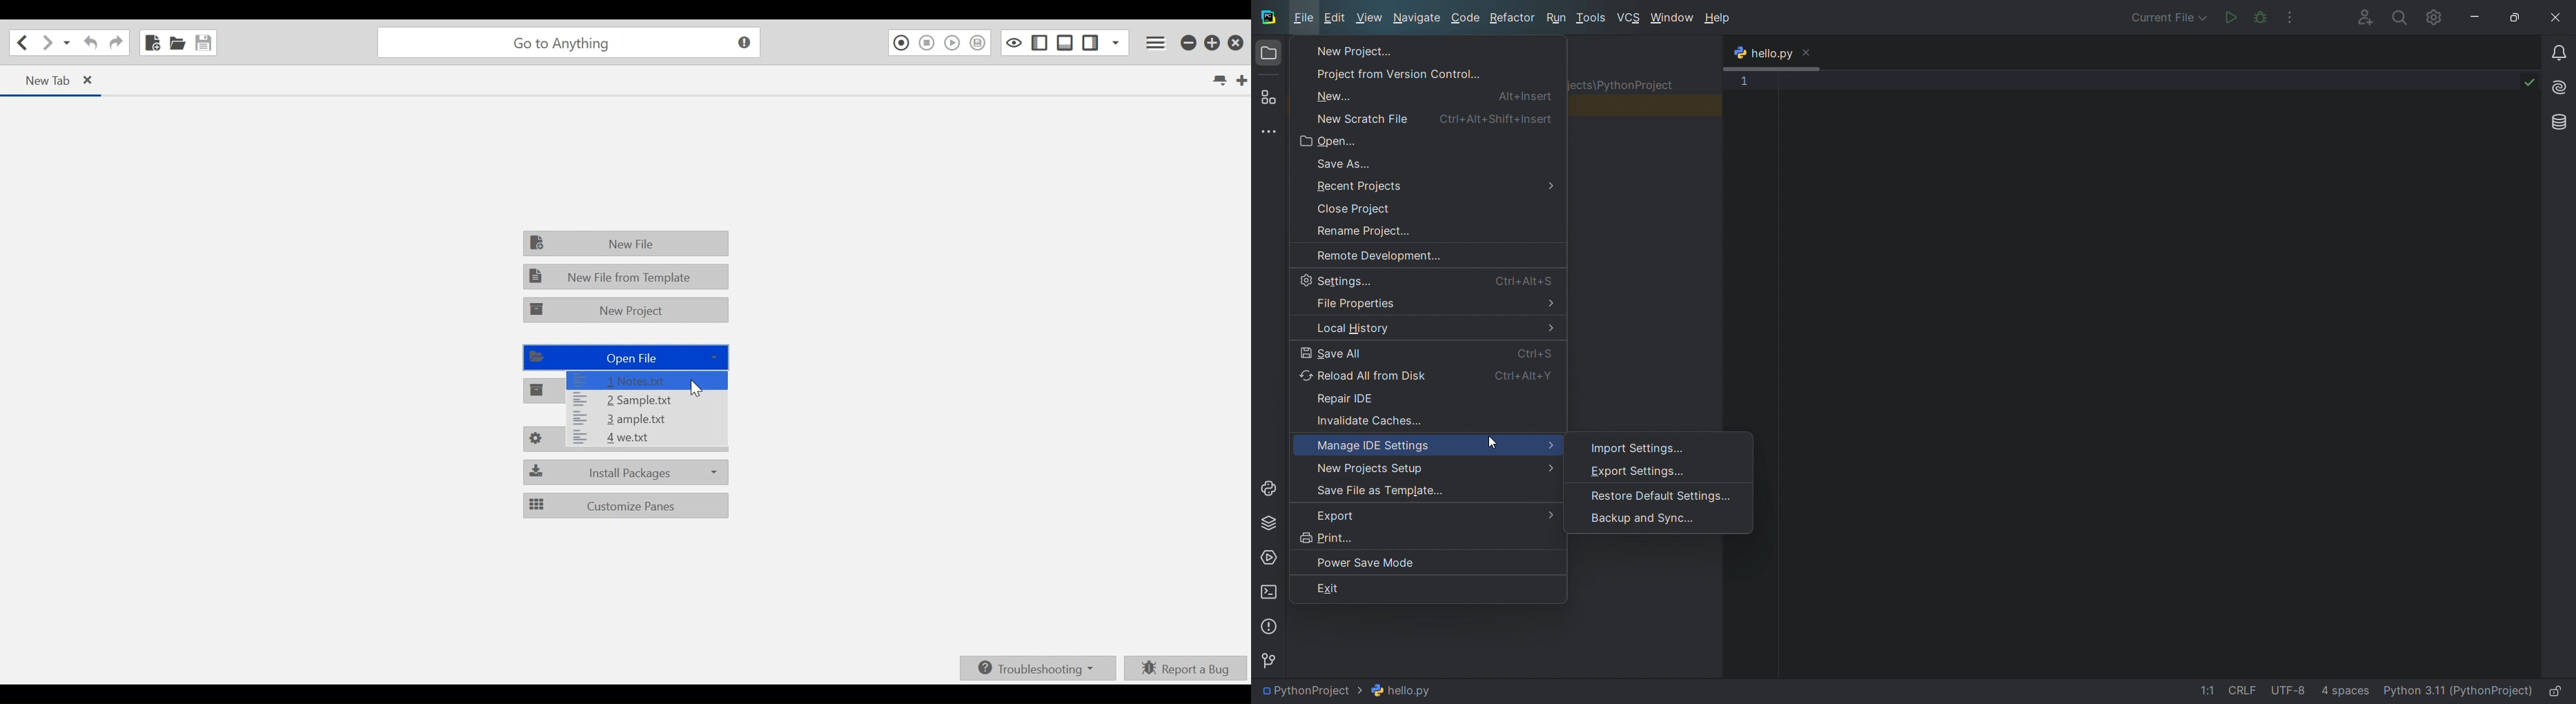 Image resolution: width=2576 pixels, height=728 pixels. Describe the element at coordinates (1427, 591) in the screenshot. I see `exit` at that location.